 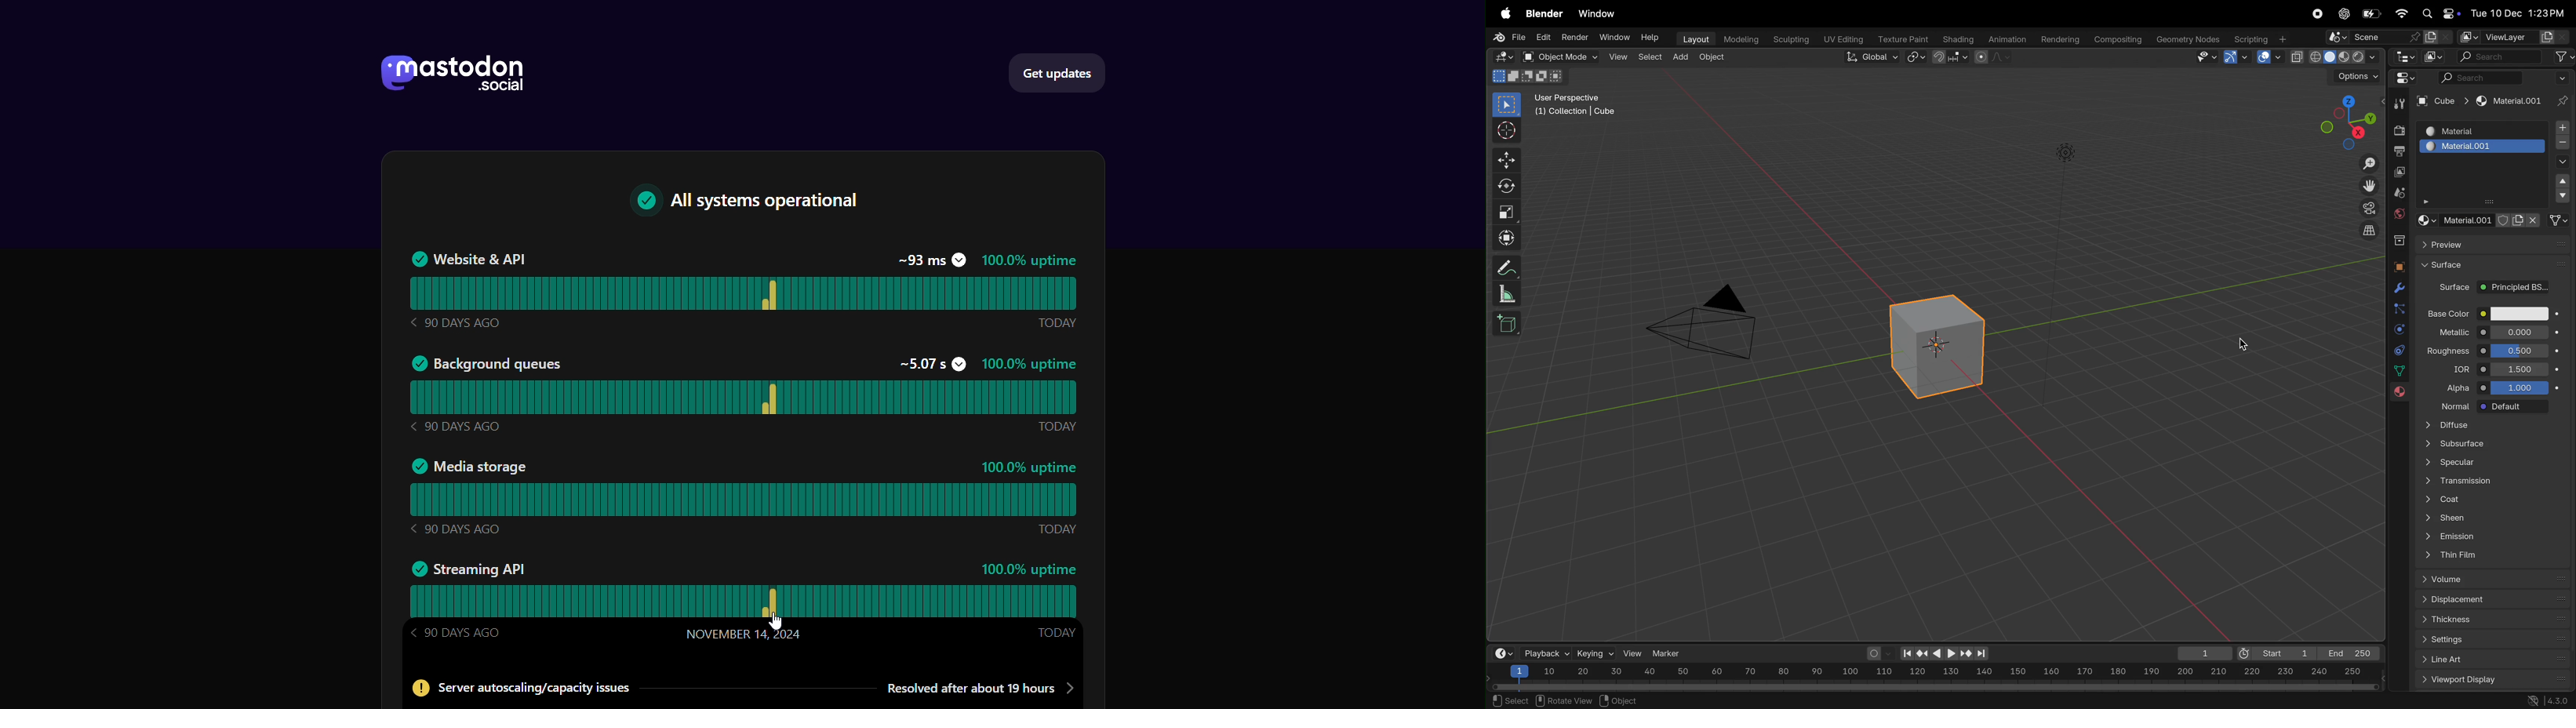 I want to click on Today, so click(x=1057, y=323).